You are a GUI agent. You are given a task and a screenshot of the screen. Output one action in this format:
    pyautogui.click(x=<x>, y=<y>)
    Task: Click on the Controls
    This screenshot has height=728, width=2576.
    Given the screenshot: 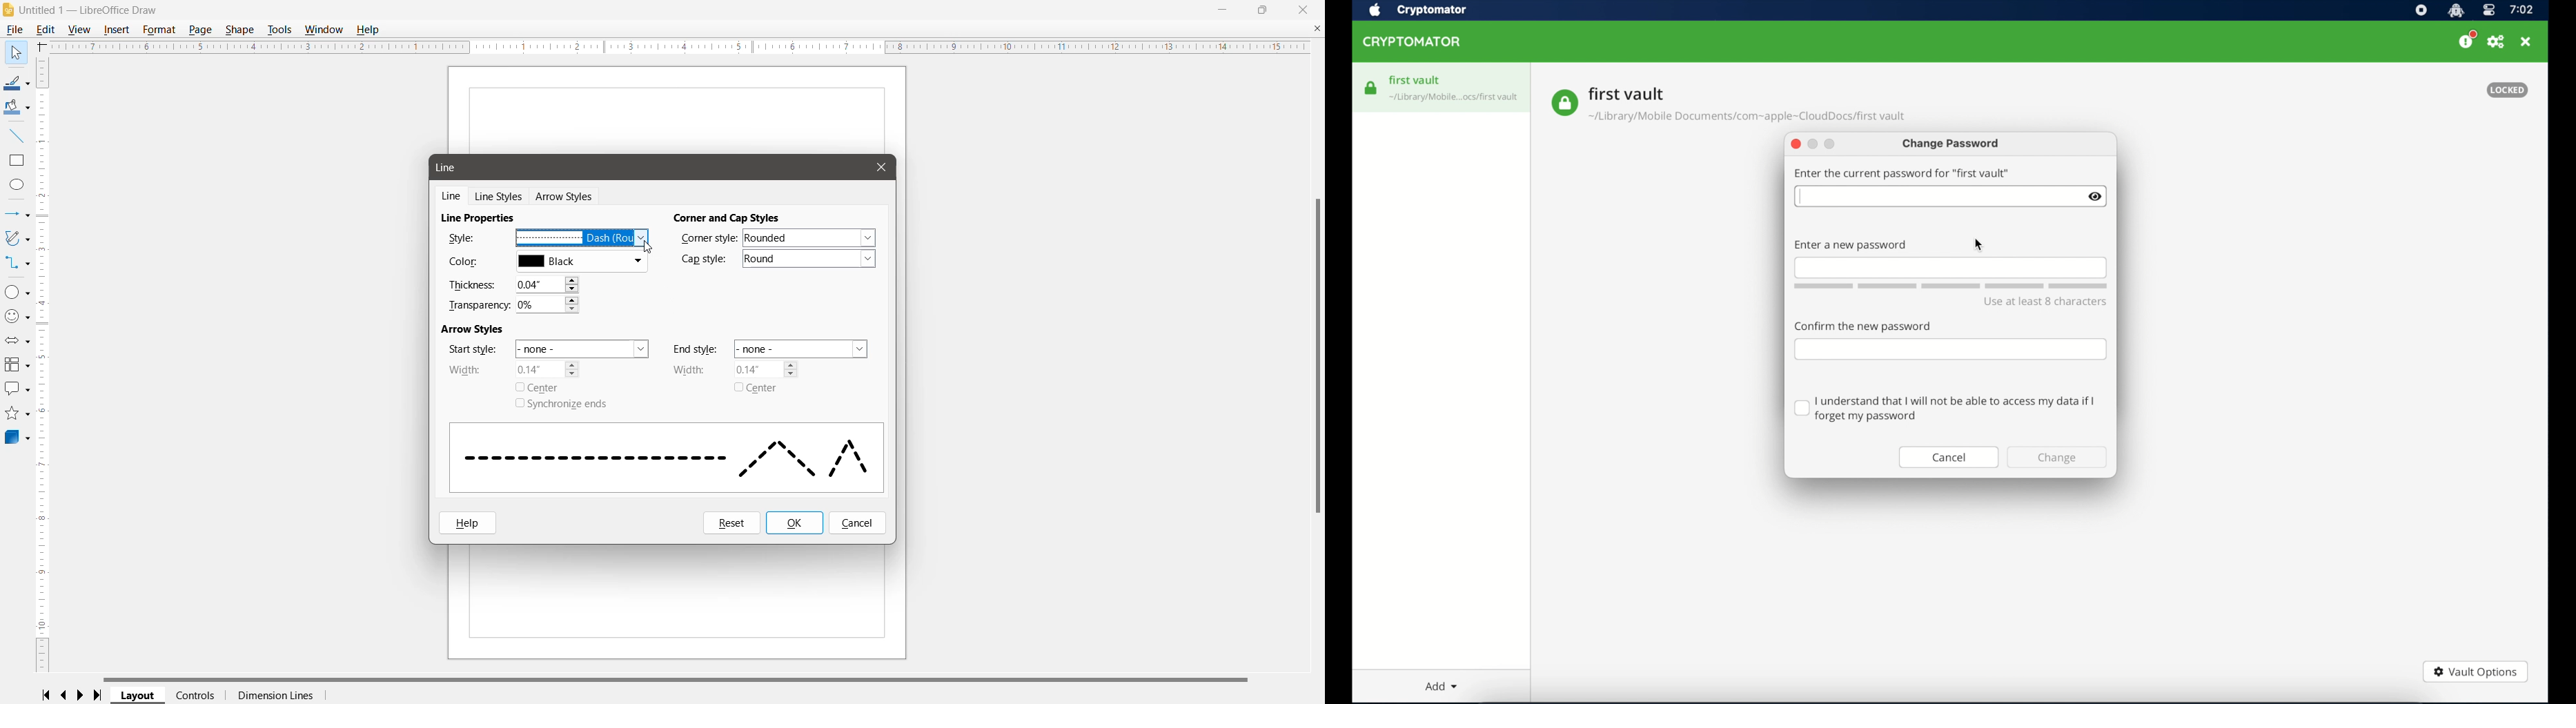 What is the action you would take?
    pyautogui.click(x=196, y=696)
    